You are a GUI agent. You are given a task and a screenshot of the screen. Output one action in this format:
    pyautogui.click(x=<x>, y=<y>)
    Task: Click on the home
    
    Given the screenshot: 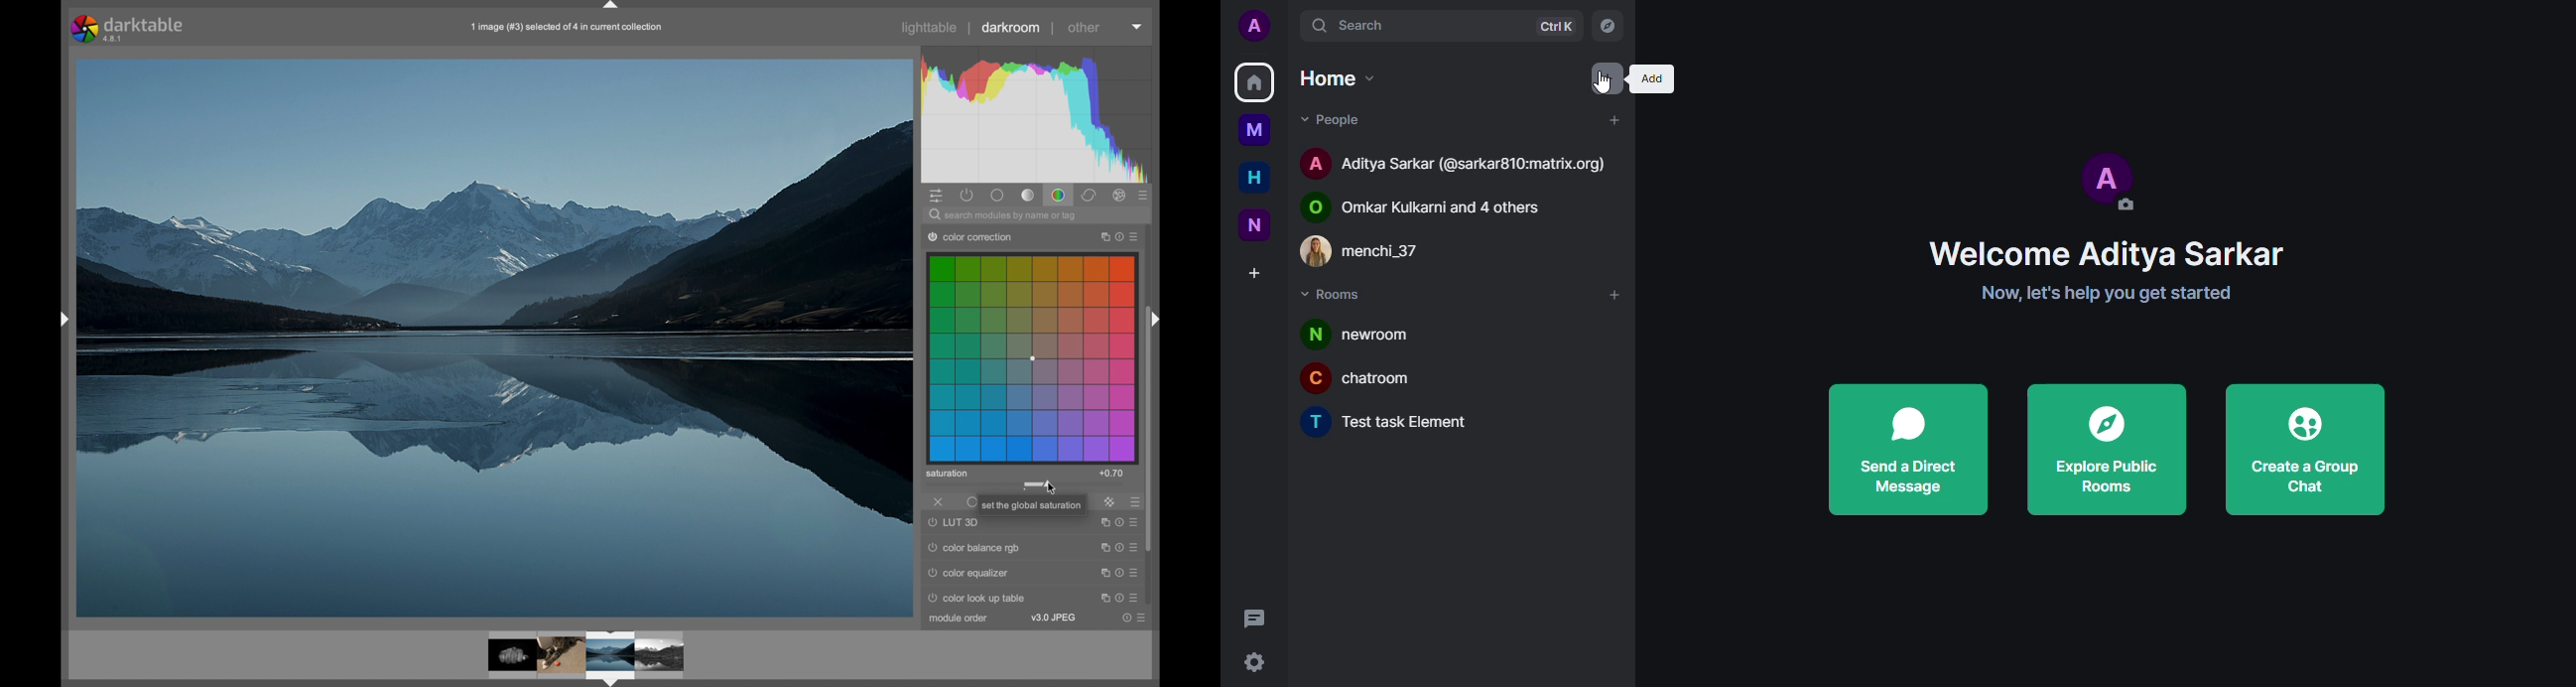 What is the action you would take?
    pyautogui.click(x=1257, y=177)
    